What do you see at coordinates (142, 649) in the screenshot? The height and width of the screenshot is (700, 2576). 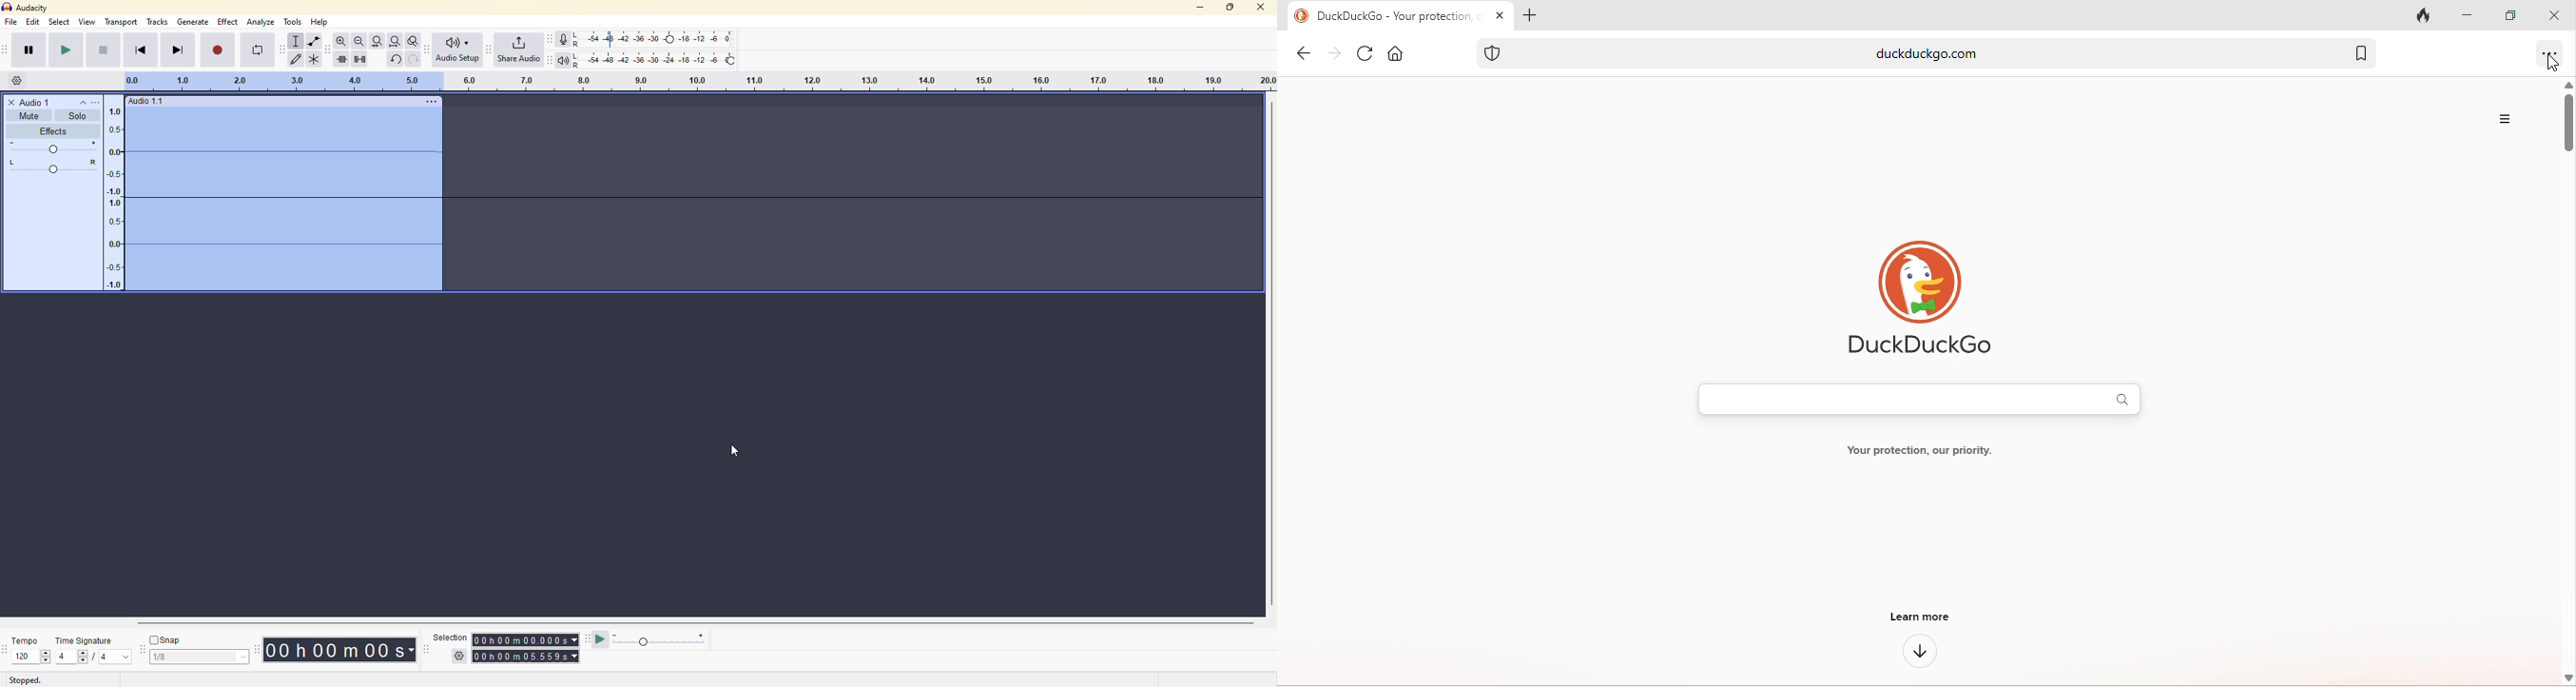 I see `snapping toolbar` at bounding box center [142, 649].